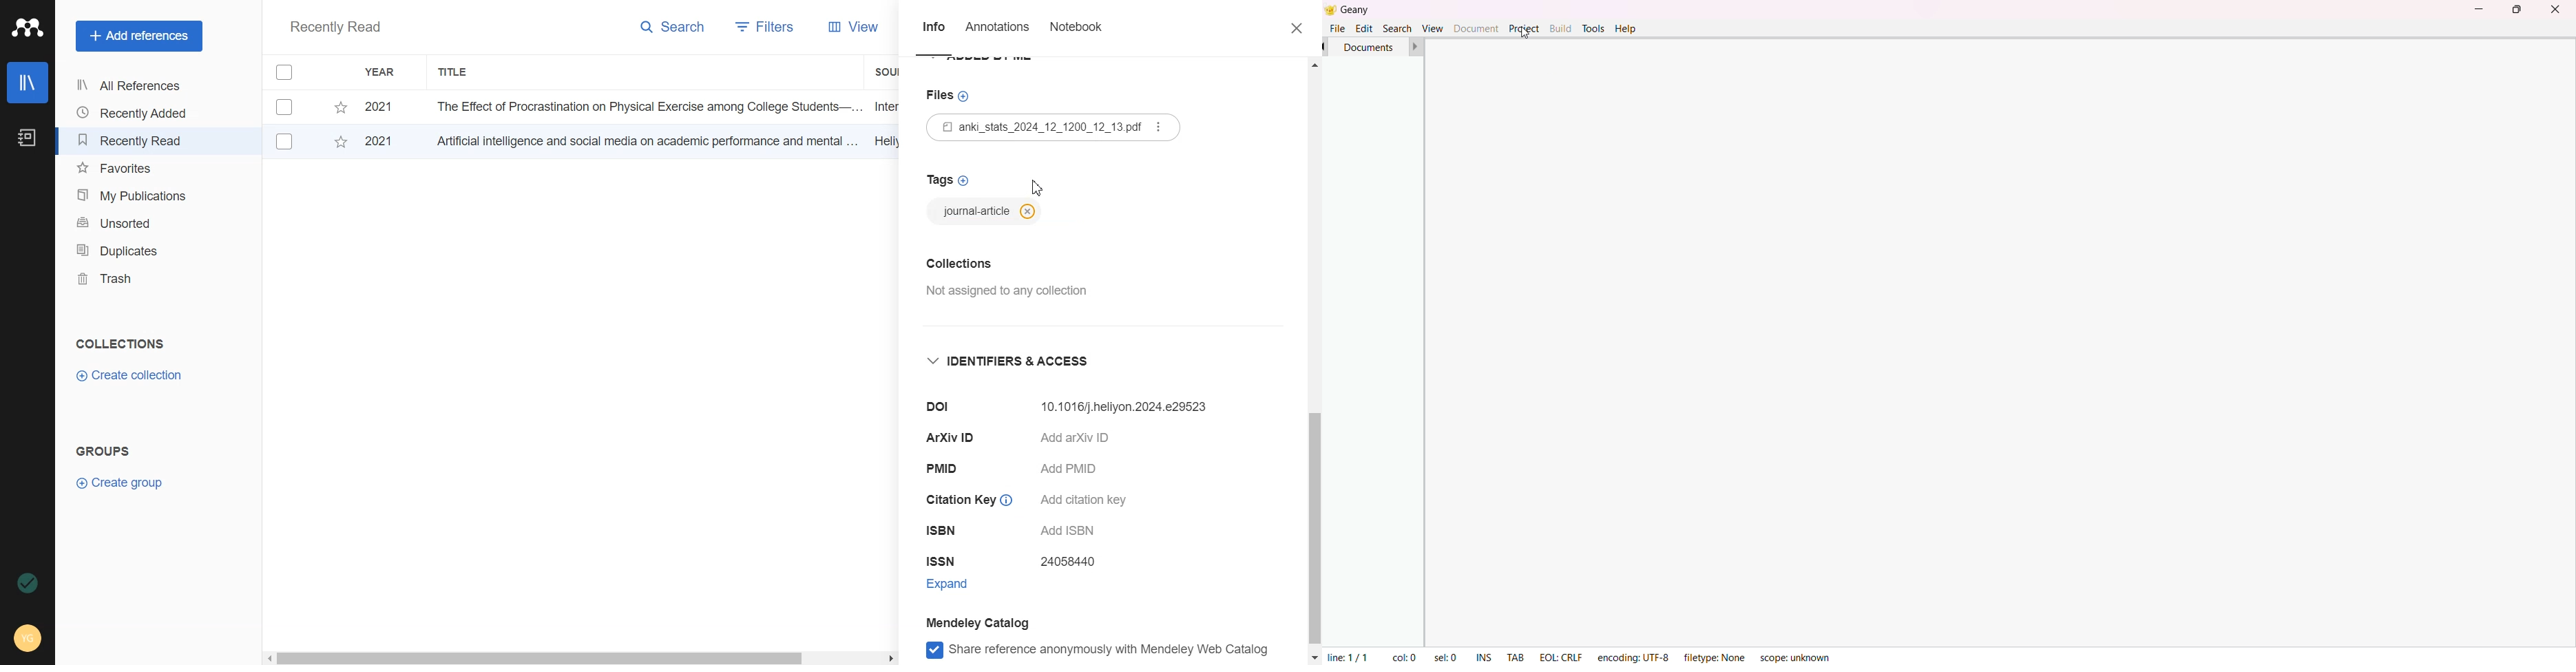  Describe the element at coordinates (1795, 657) in the screenshot. I see `scope: unknown` at that location.